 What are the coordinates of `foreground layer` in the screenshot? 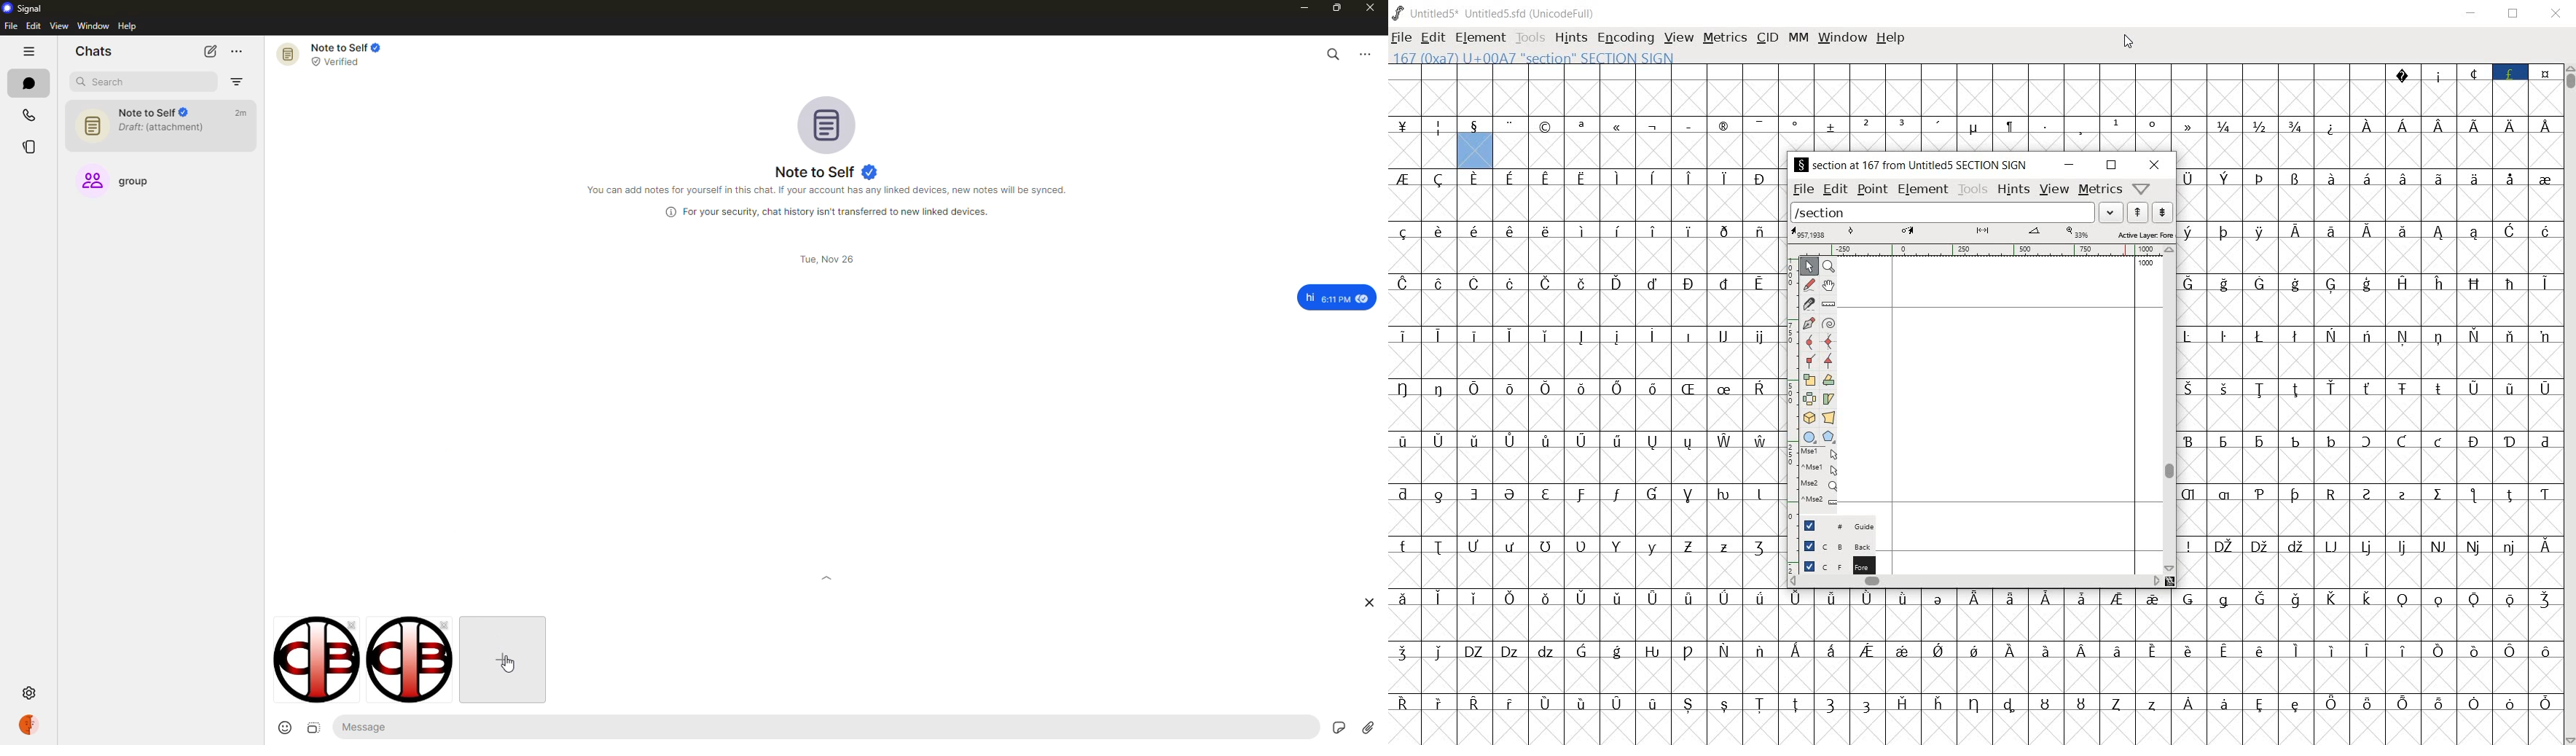 It's located at (1838, 565).